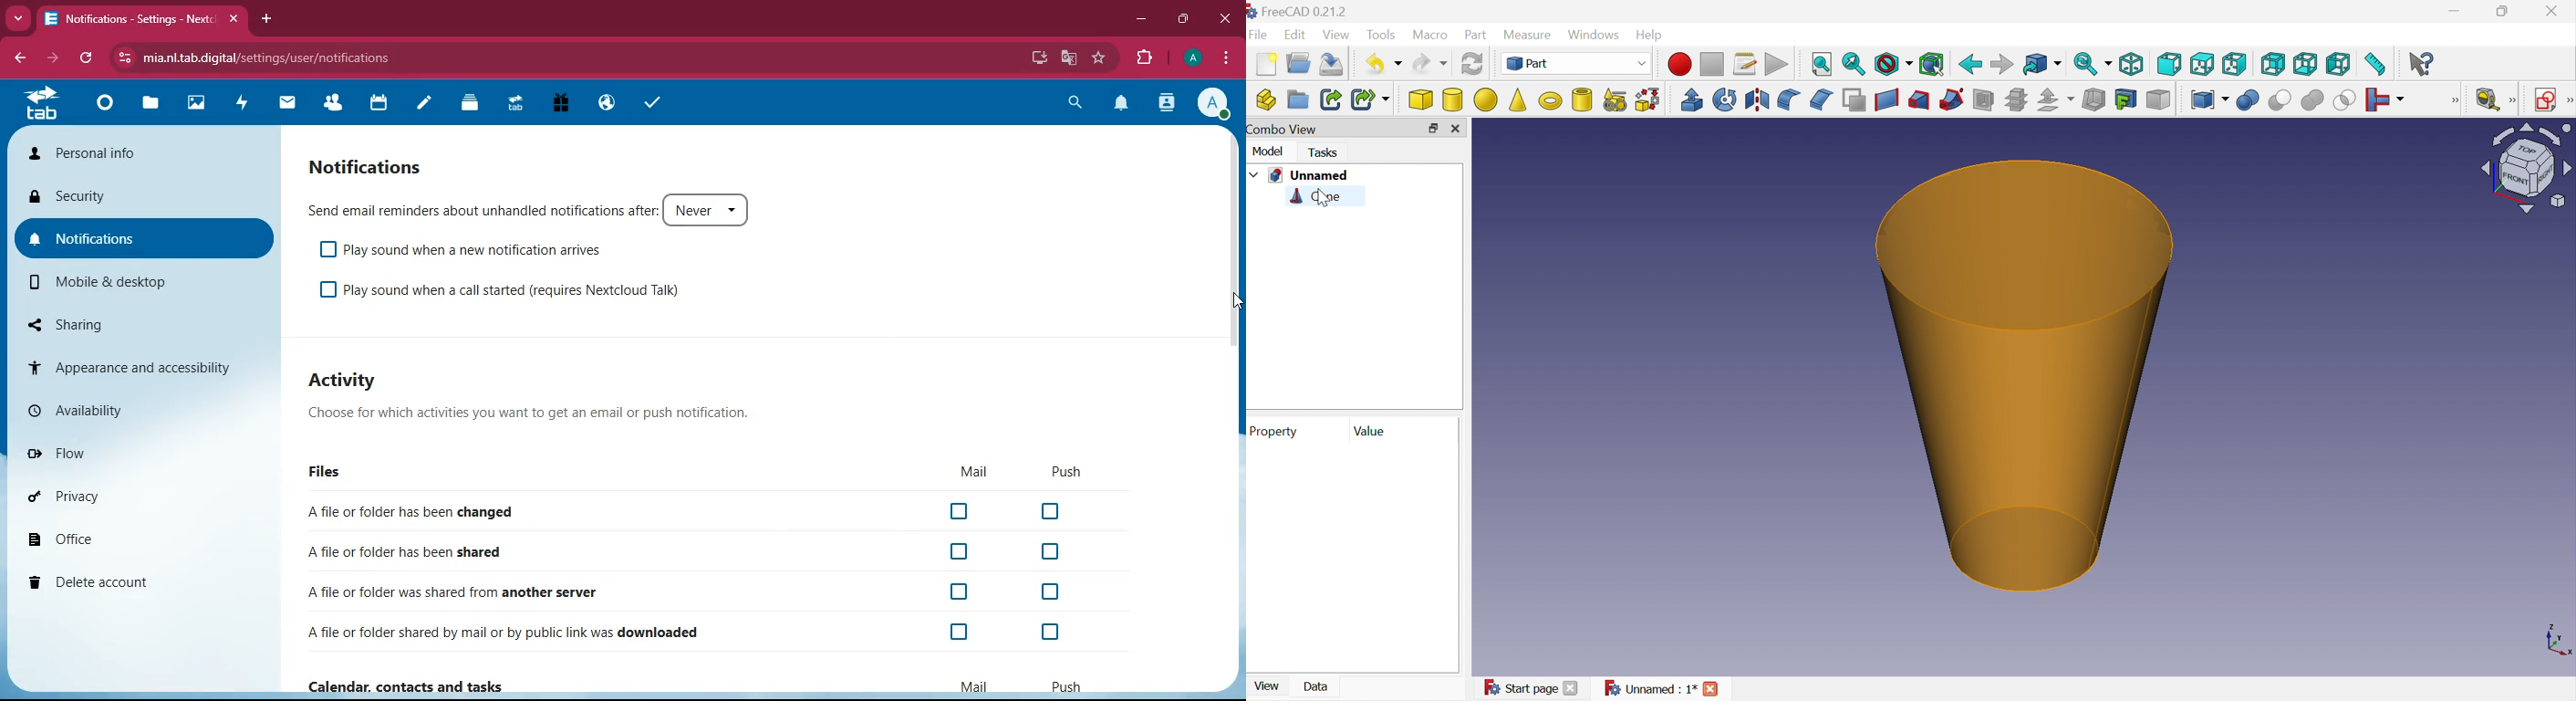  I want to click on availability, so click(141, 410).